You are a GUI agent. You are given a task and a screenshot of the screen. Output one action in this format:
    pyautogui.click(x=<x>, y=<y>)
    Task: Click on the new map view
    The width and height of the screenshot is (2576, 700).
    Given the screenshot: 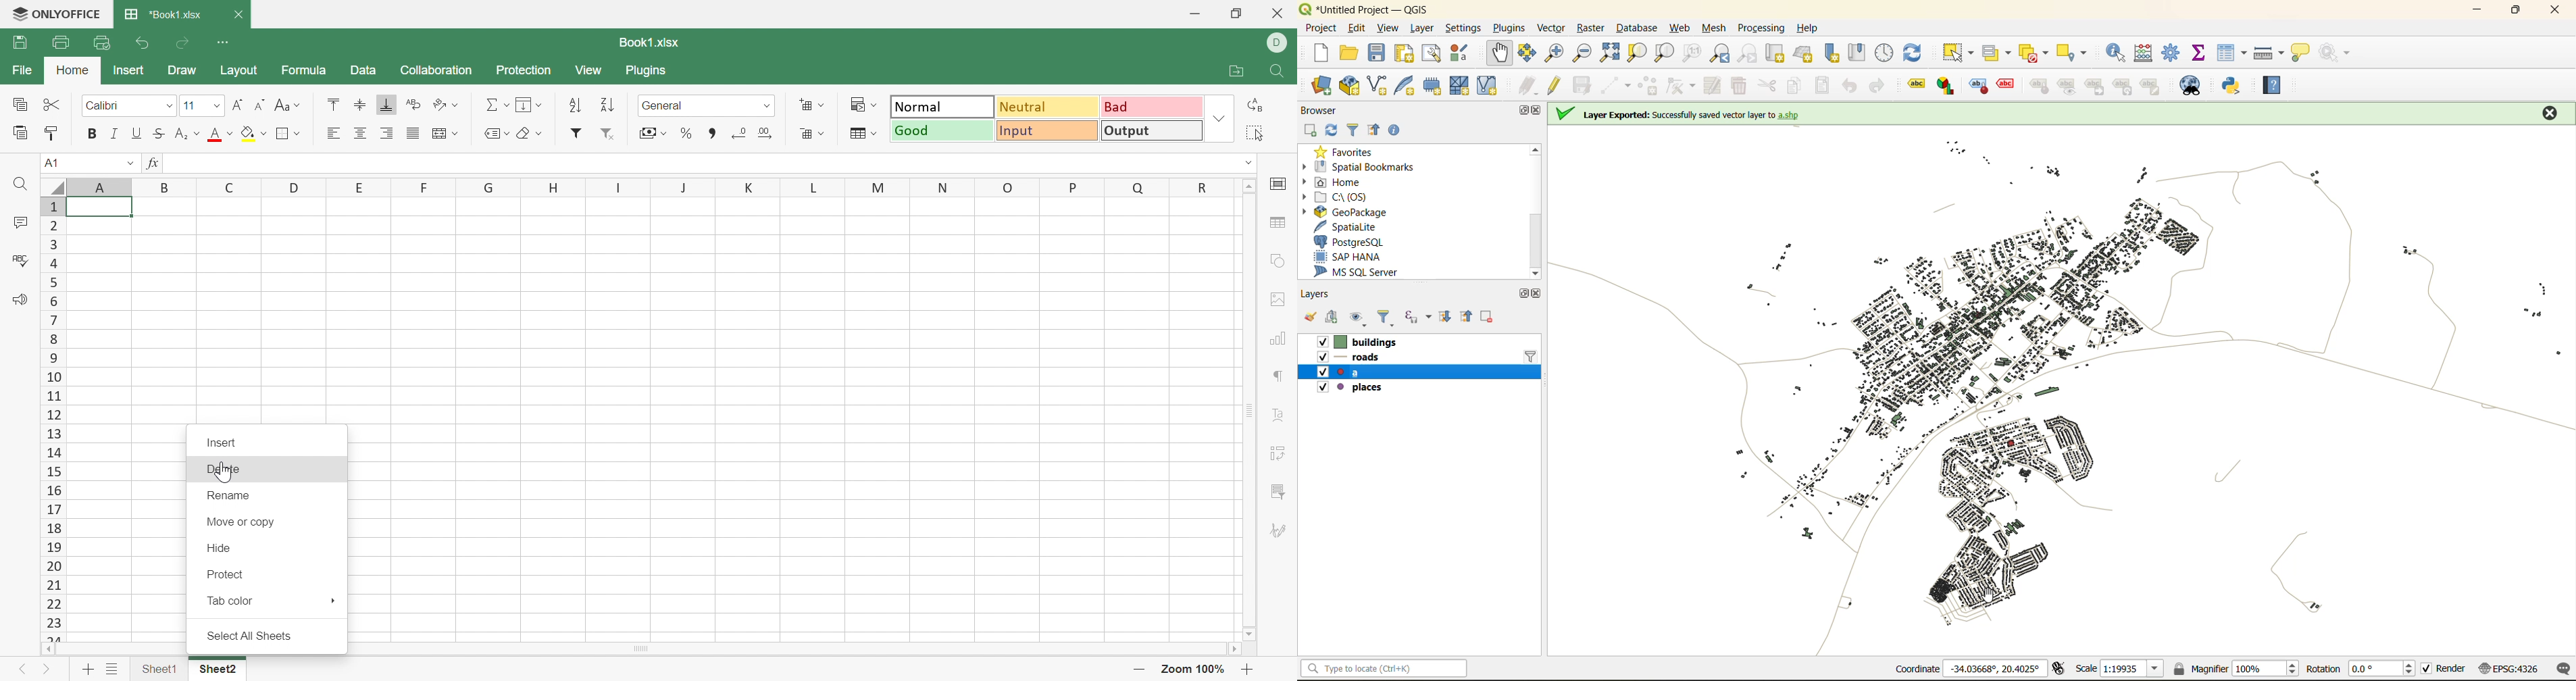 What is the action you would take?
    pyautogui.click(x=1776, y=53)
    